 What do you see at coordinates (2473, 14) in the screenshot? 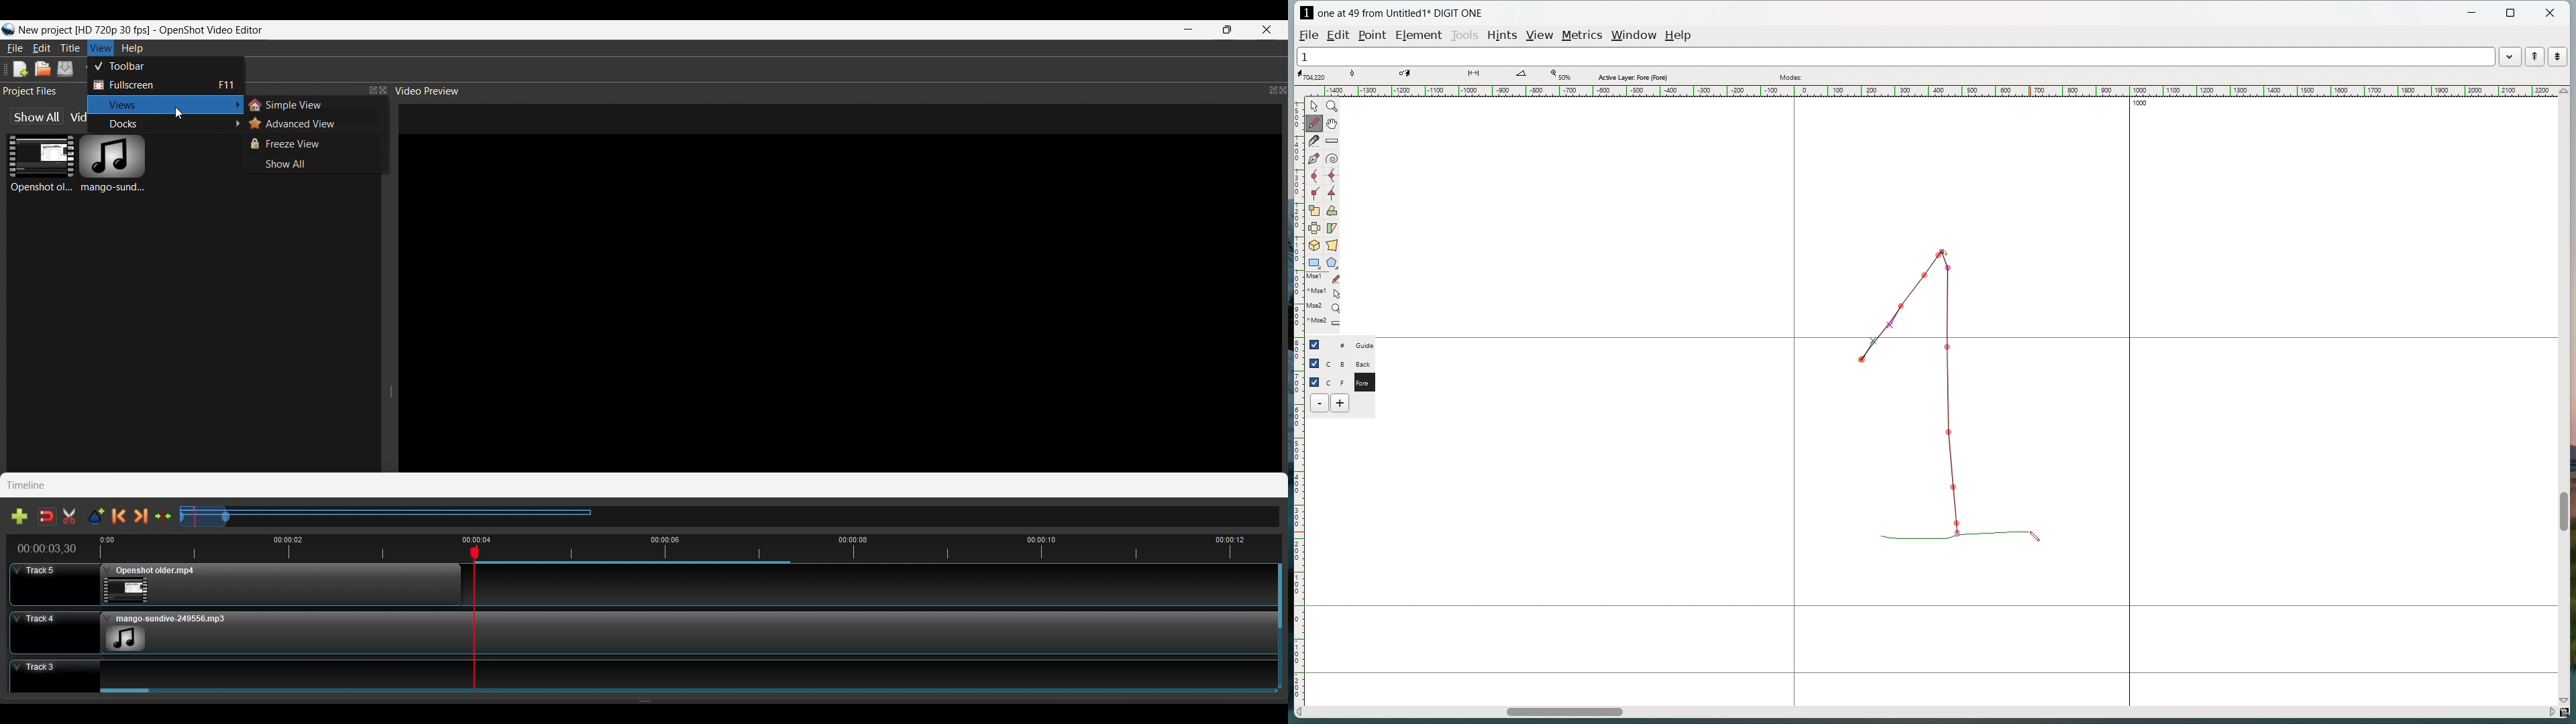
I see `minimize` at bounding box center [2473, 14].